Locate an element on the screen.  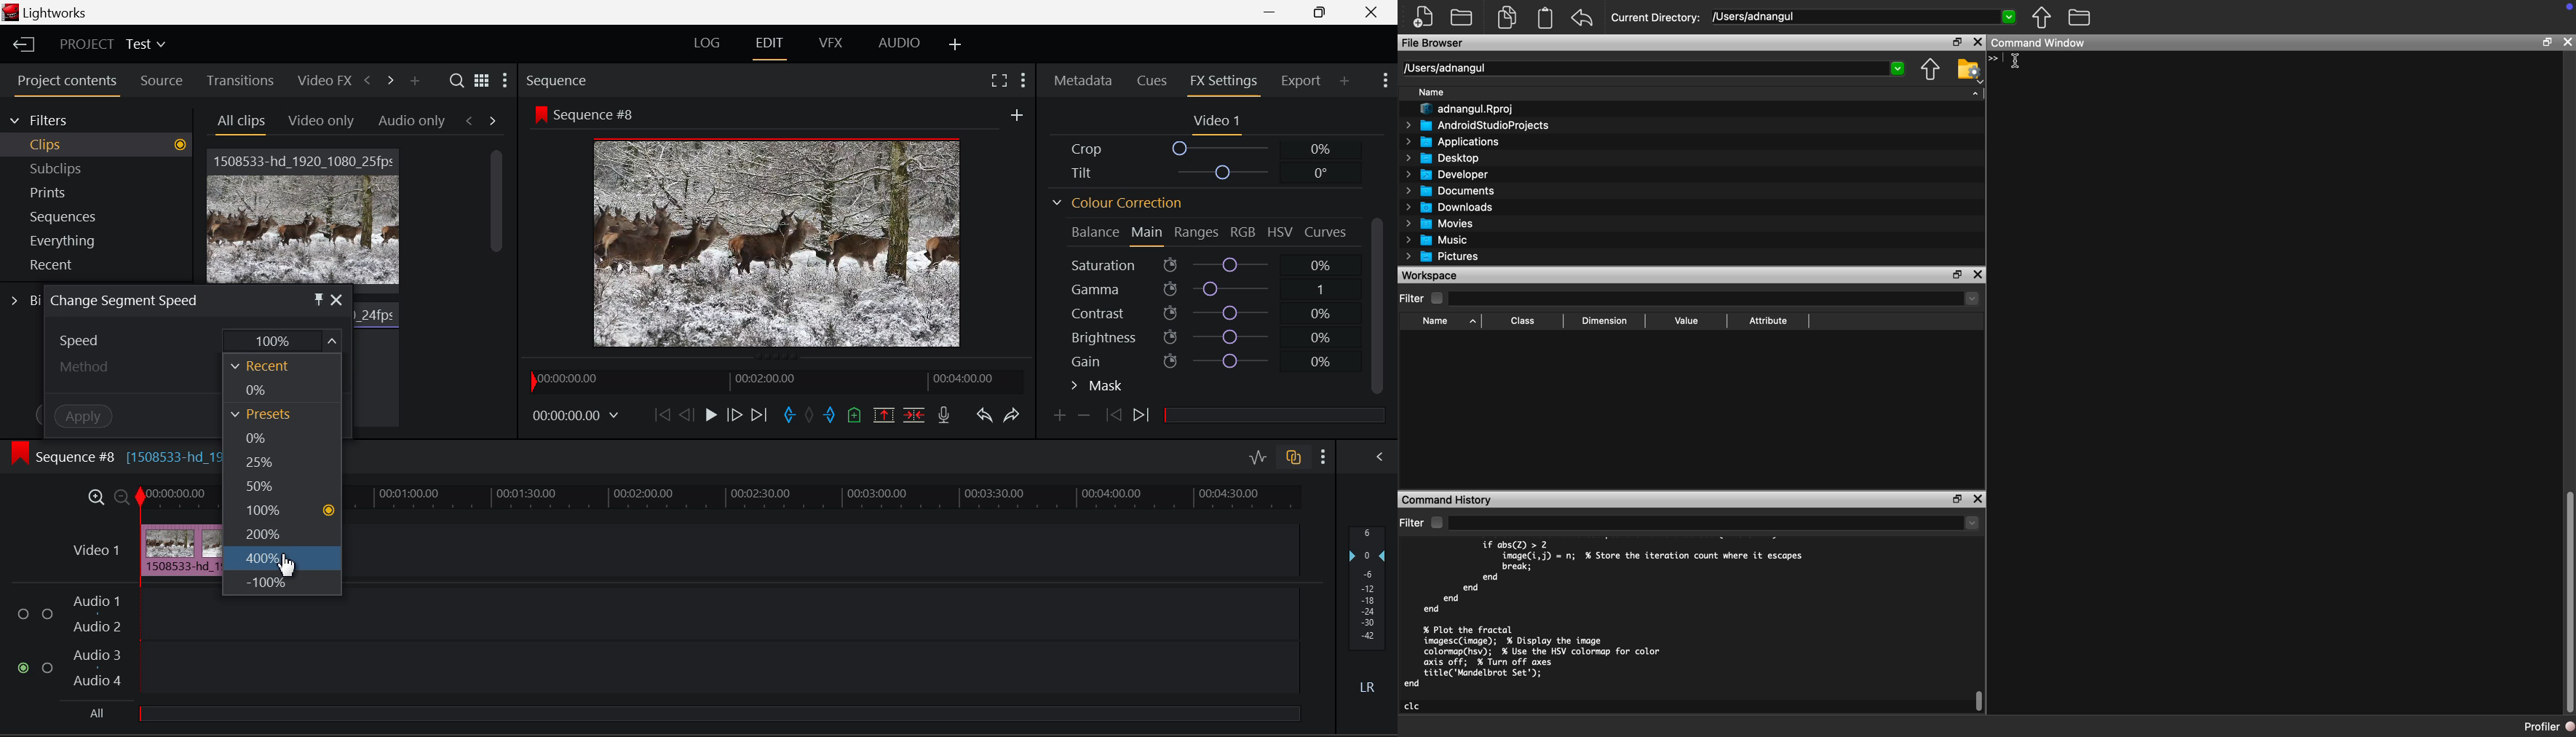
Audio Input Checkbox is located at coordinates (23, 615).